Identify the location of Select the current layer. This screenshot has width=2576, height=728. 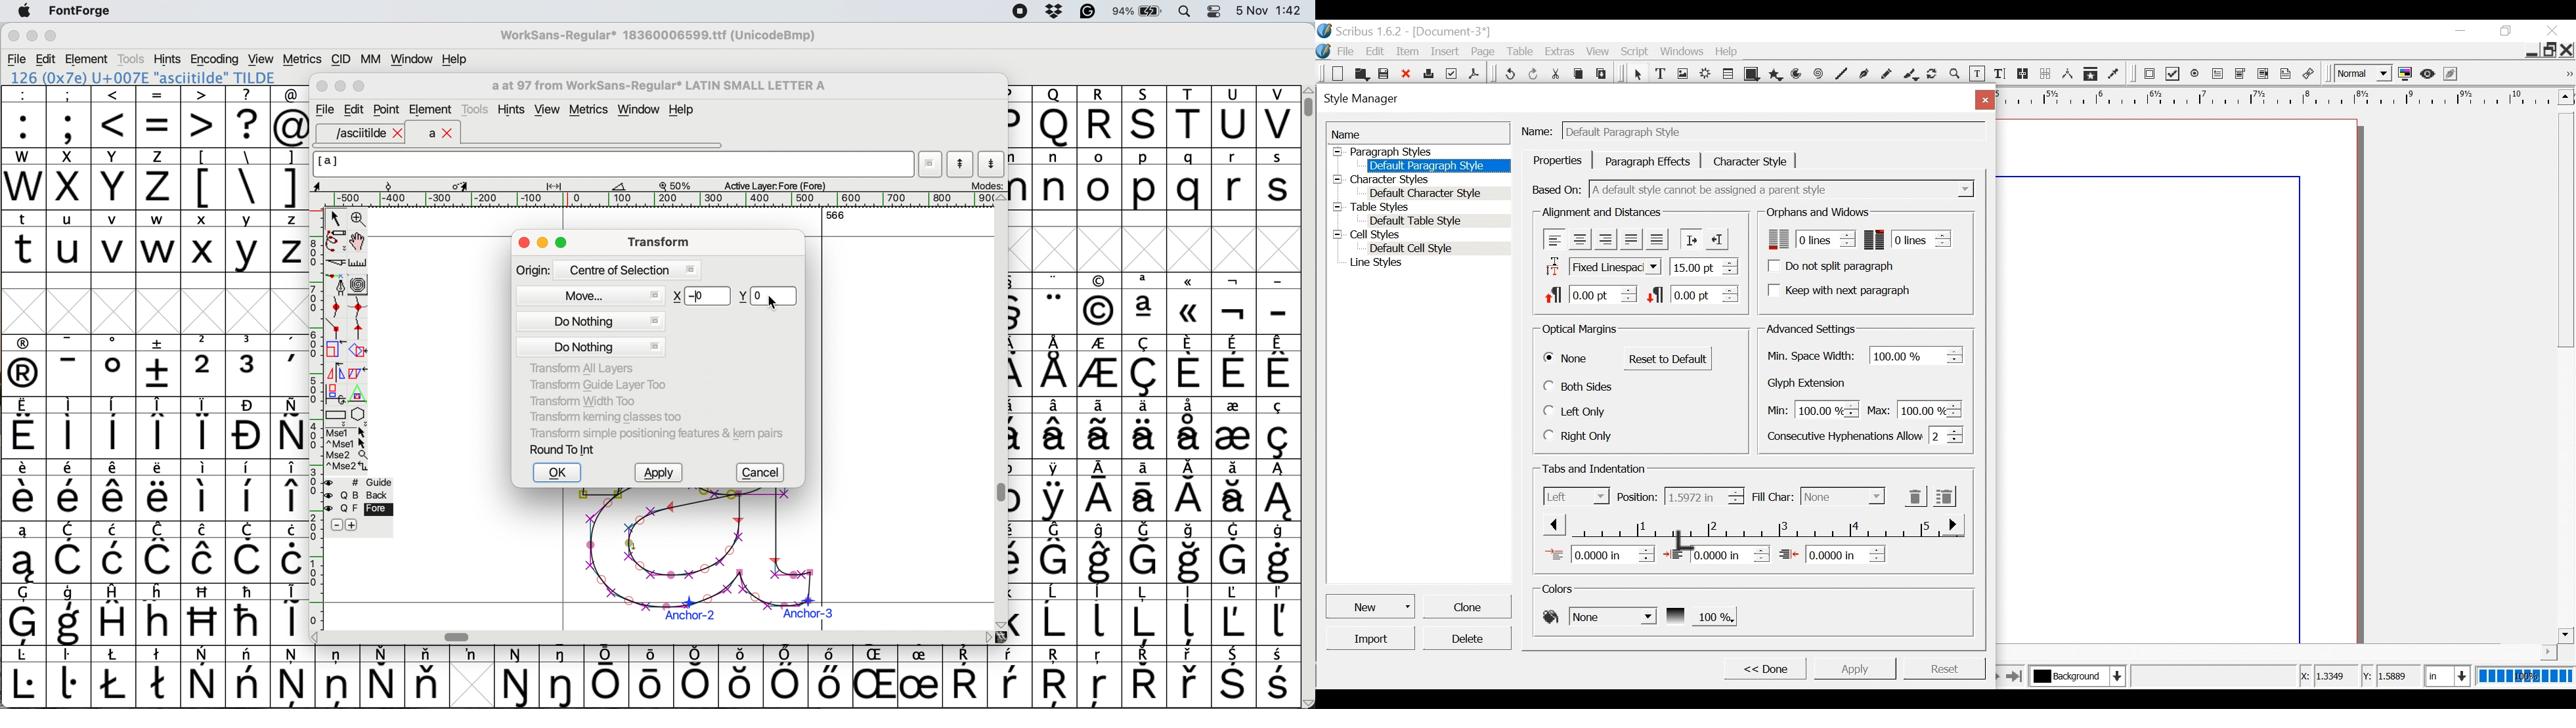
(2075, 676).